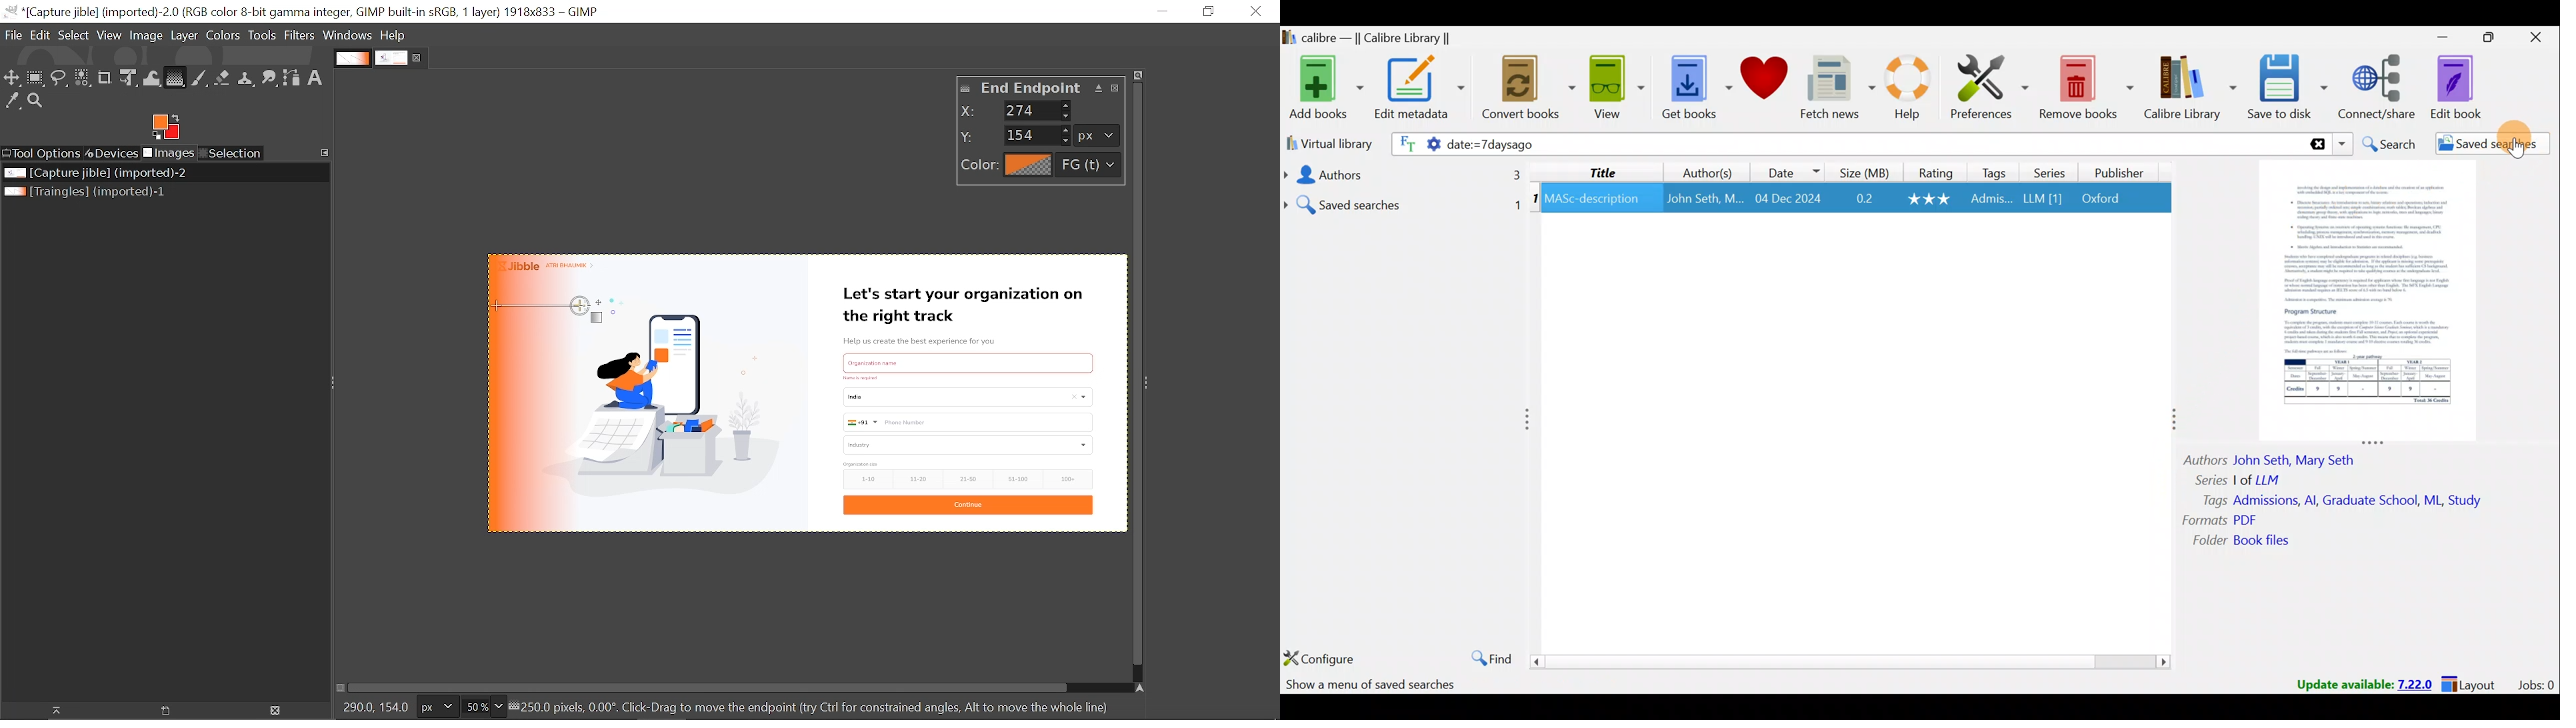 The width and height of the screenshot is (2576, 728). Describe the element at coordinates (2251, 541) in the screenshot. I see `Folder book files` at that location.